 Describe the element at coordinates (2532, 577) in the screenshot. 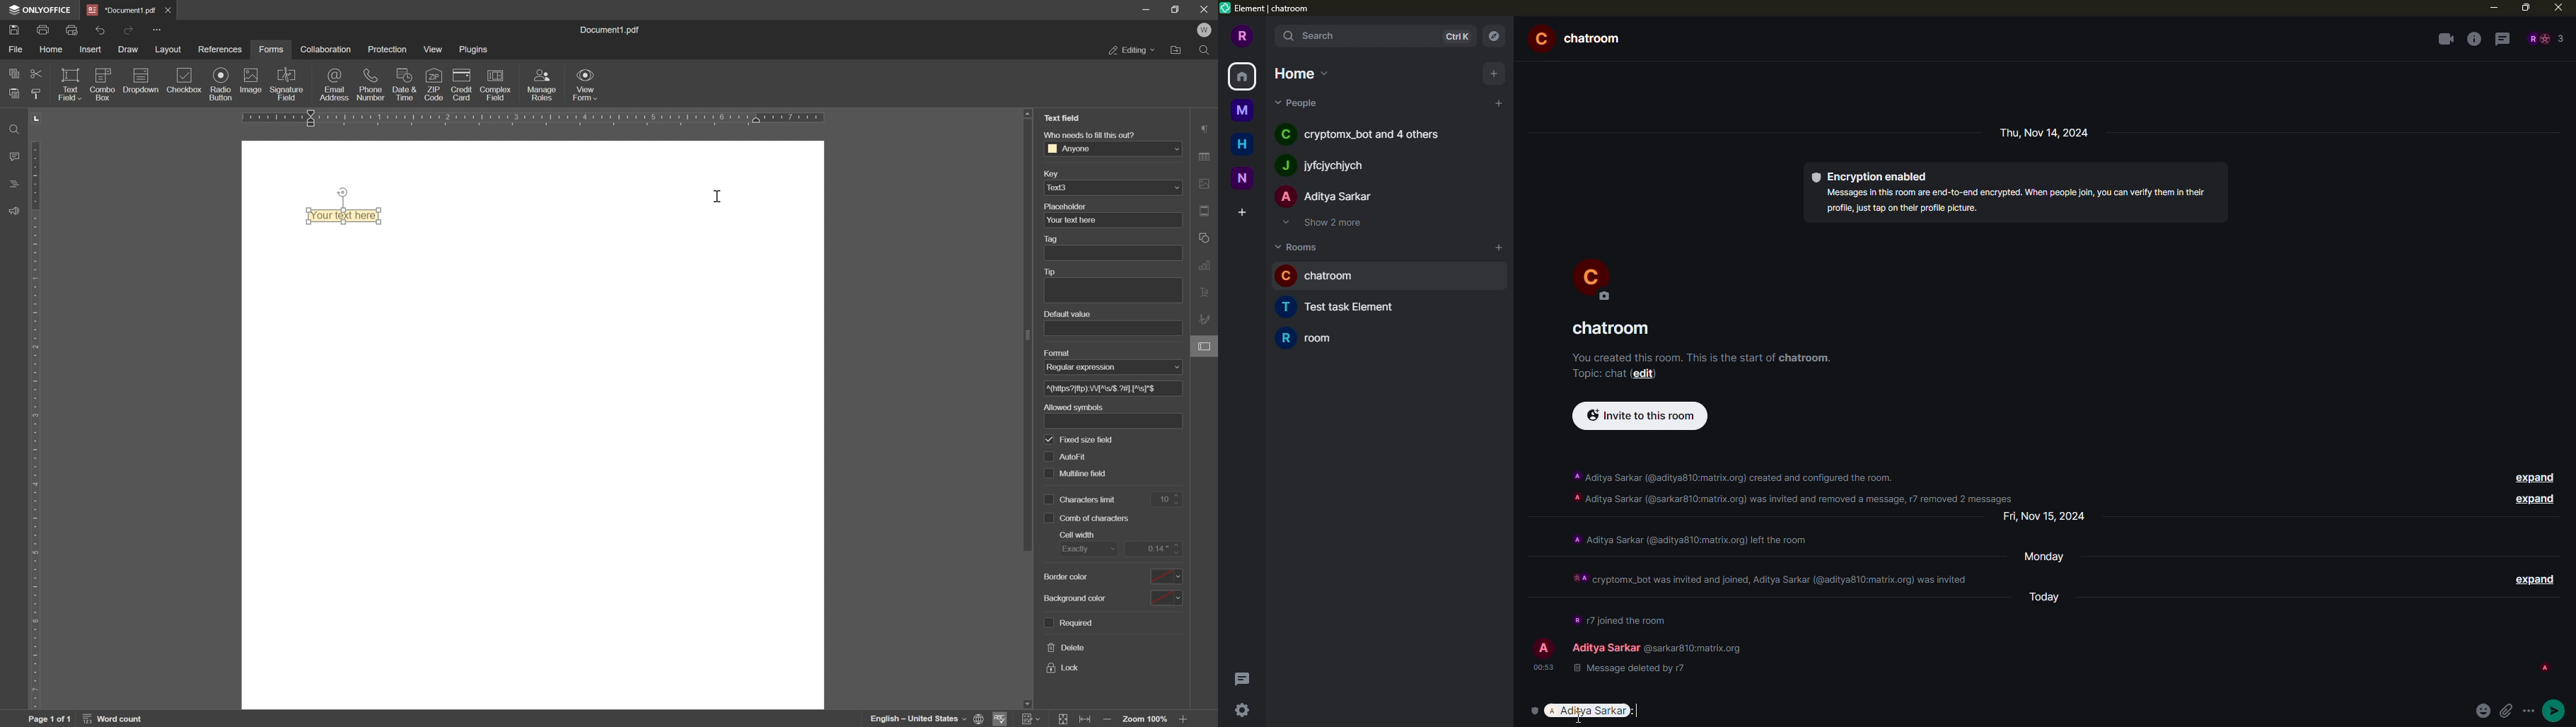

I see `expand` at that location.